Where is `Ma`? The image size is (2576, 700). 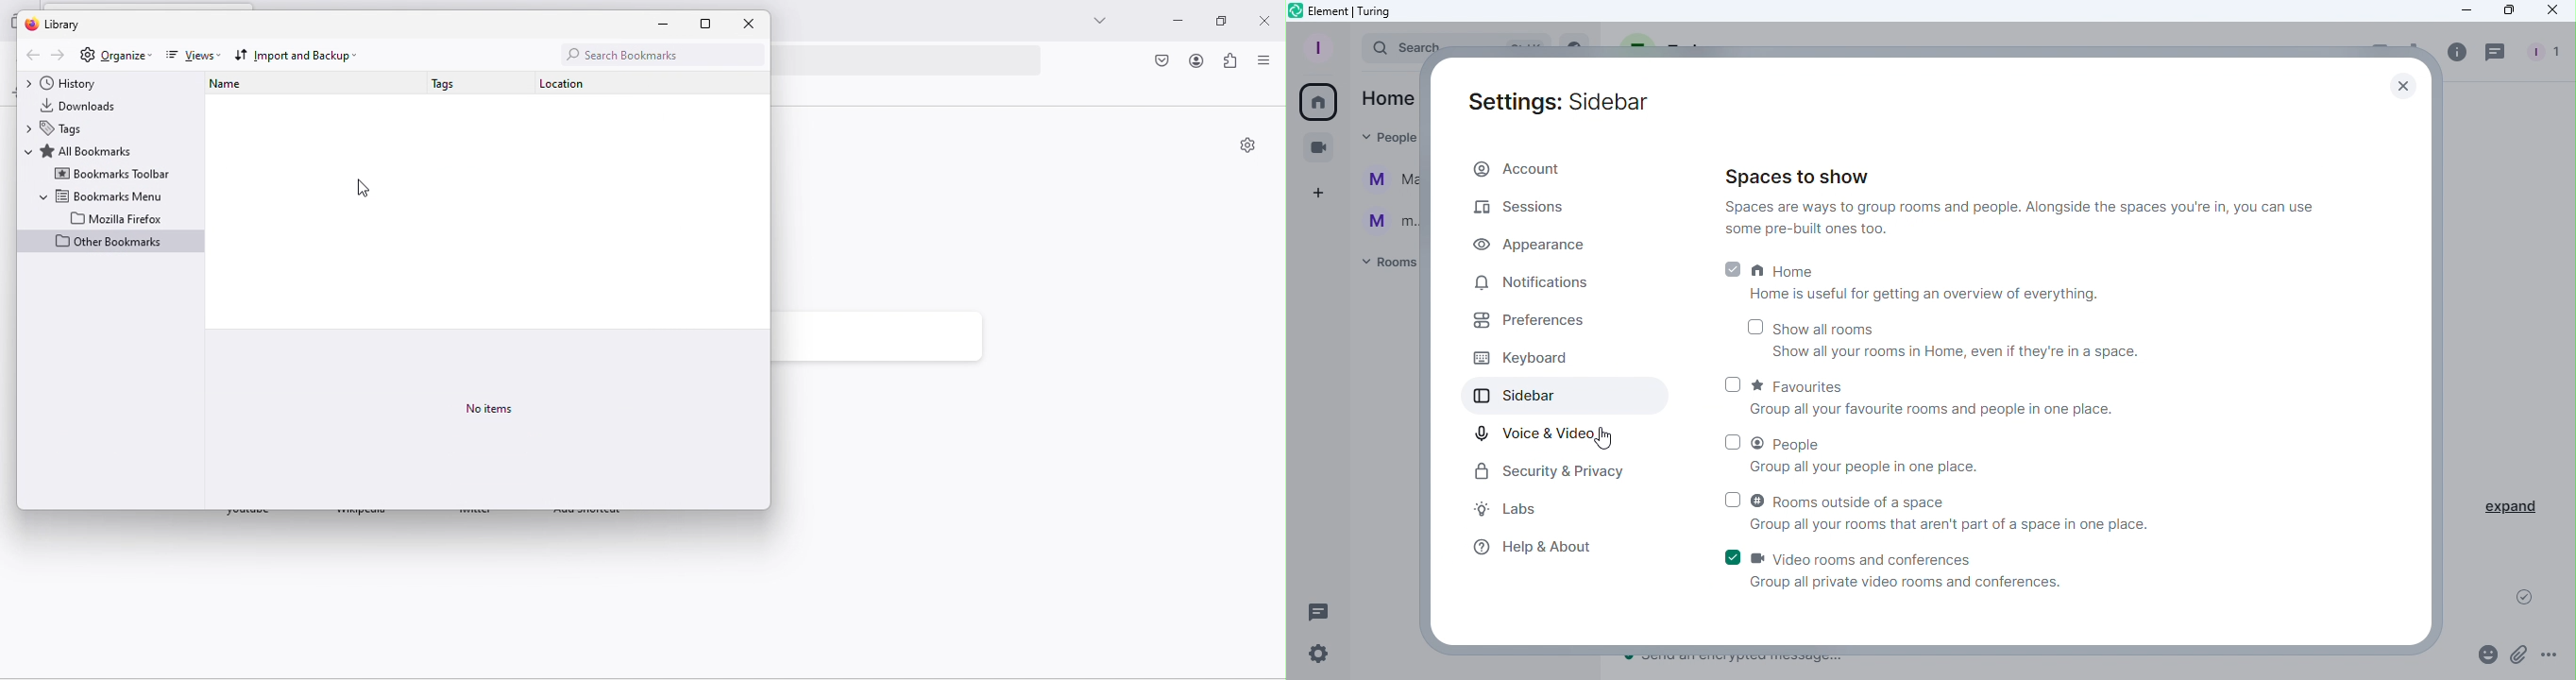
Ma is located at coordinates (1390, 178).